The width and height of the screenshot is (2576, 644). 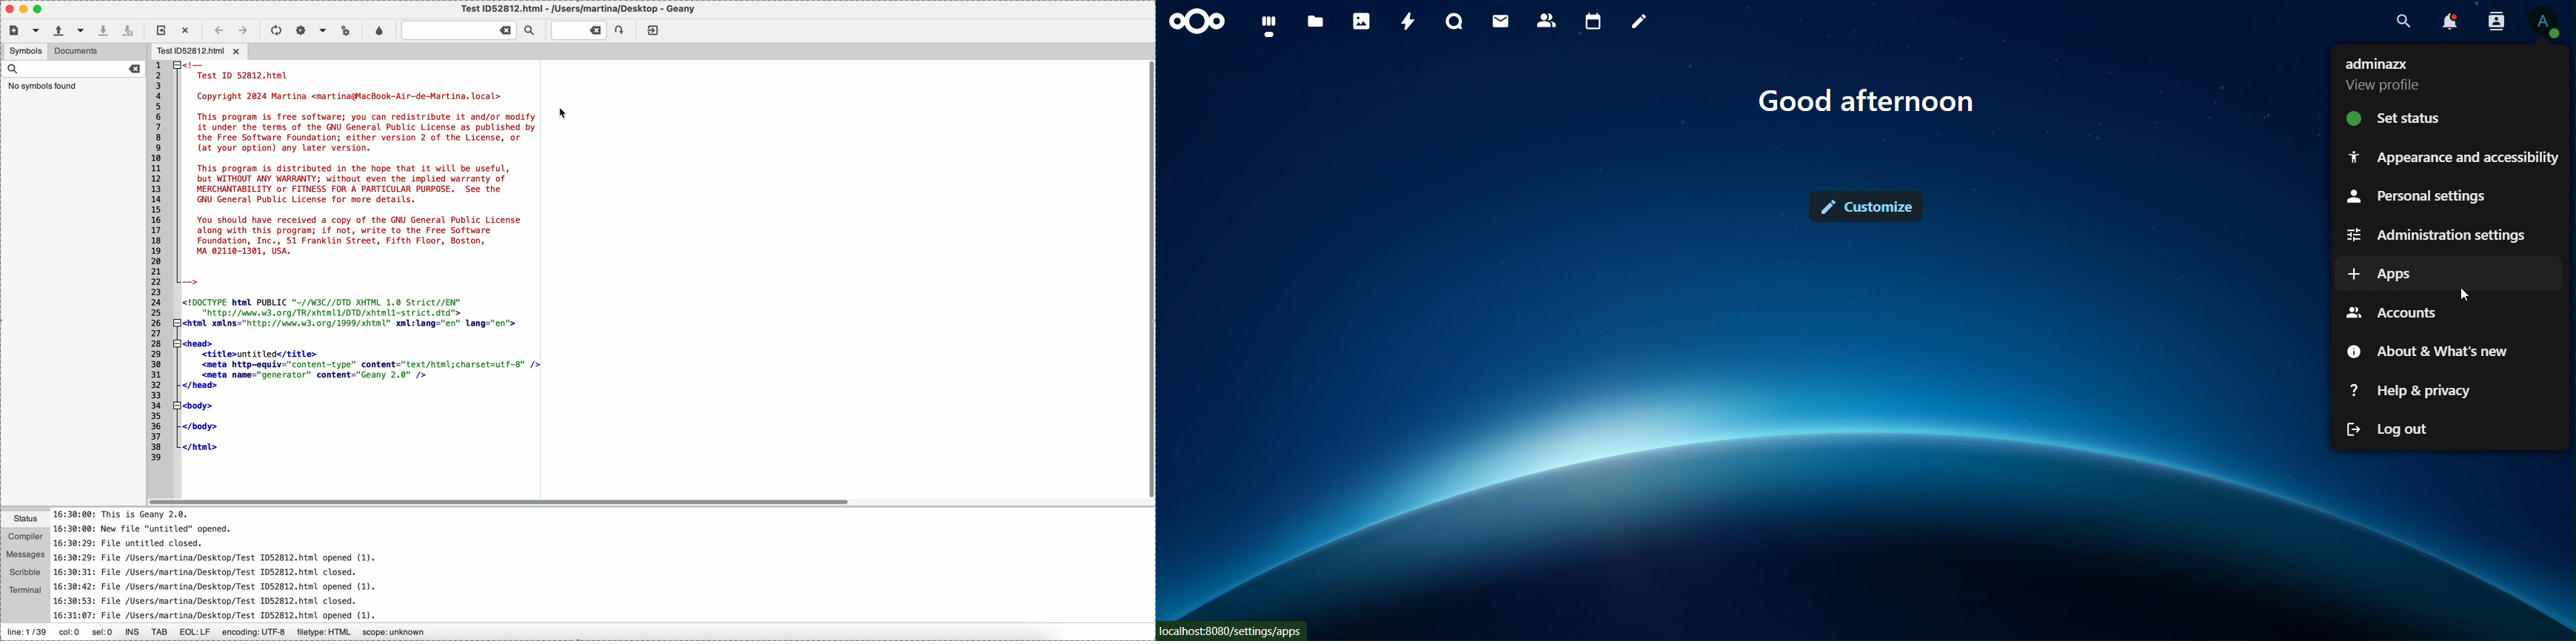 What do you see at coordinates (2396, 425) in the screenshot?
I see `log out` at bounding box center [2396, 425].